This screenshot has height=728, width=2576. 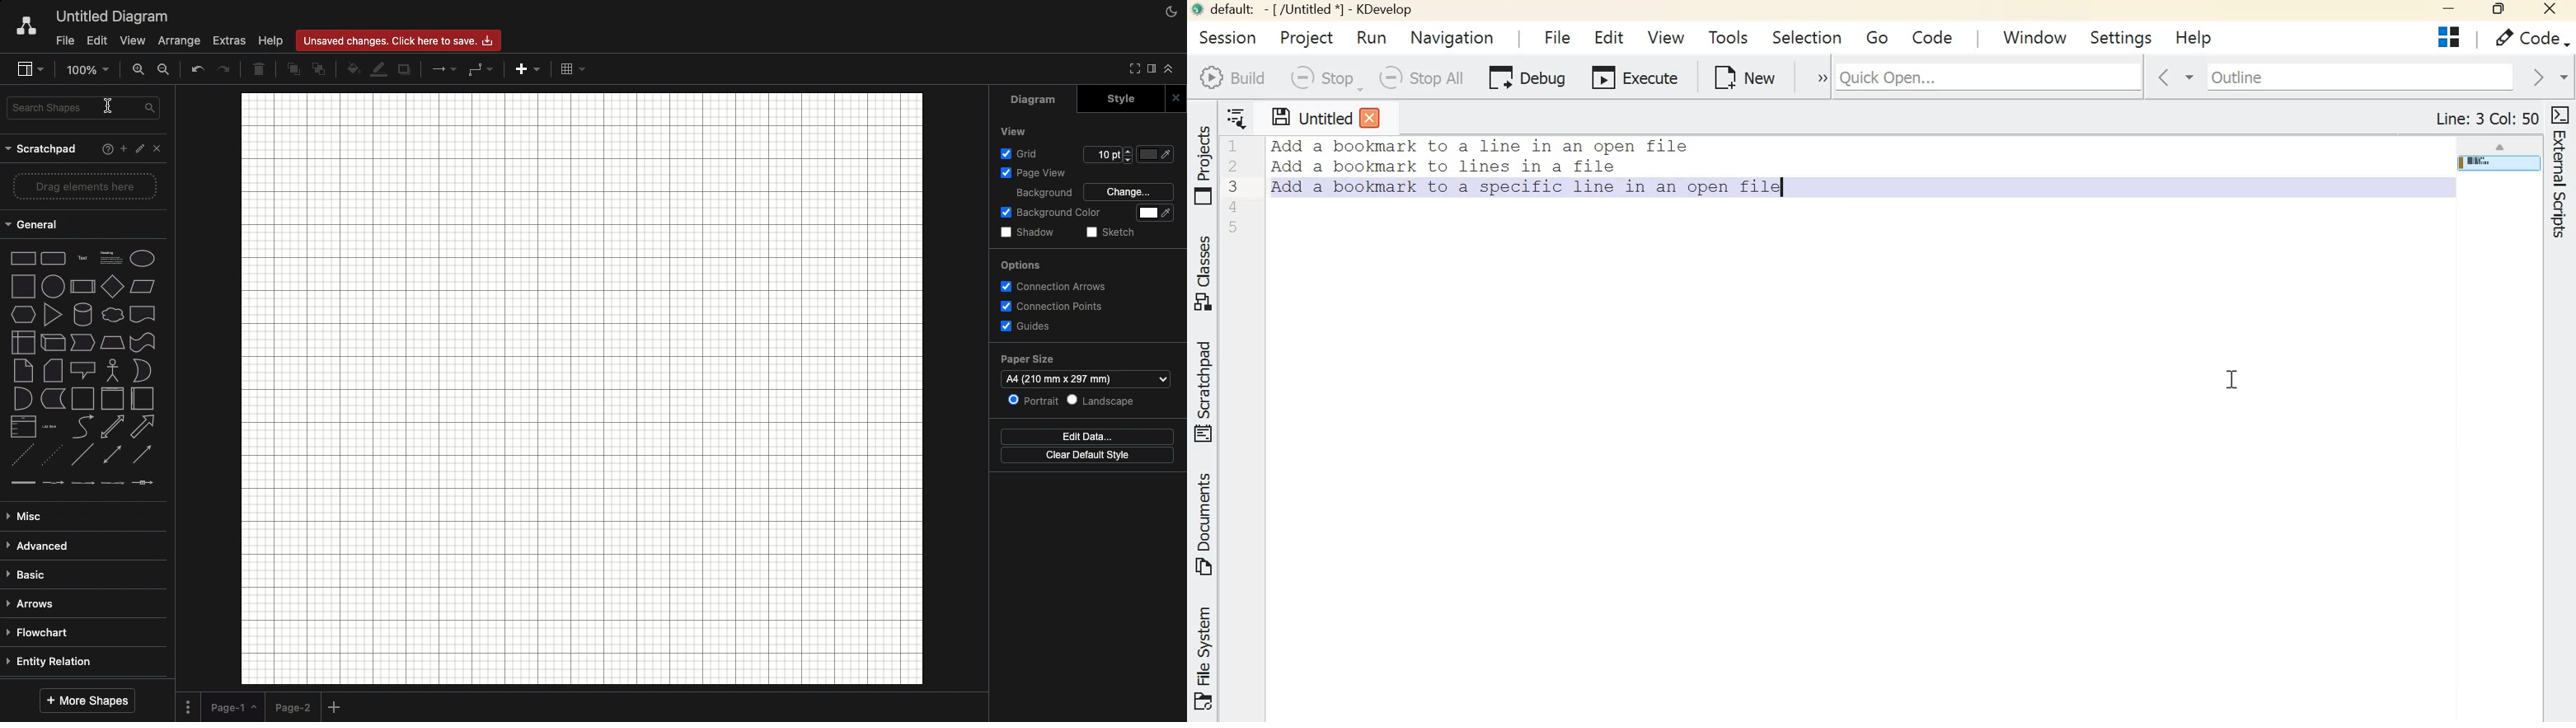 What do you see at coordinates (165, 69) in the screenshot?
I see `Zoom out` at bounding box center [165, 69].